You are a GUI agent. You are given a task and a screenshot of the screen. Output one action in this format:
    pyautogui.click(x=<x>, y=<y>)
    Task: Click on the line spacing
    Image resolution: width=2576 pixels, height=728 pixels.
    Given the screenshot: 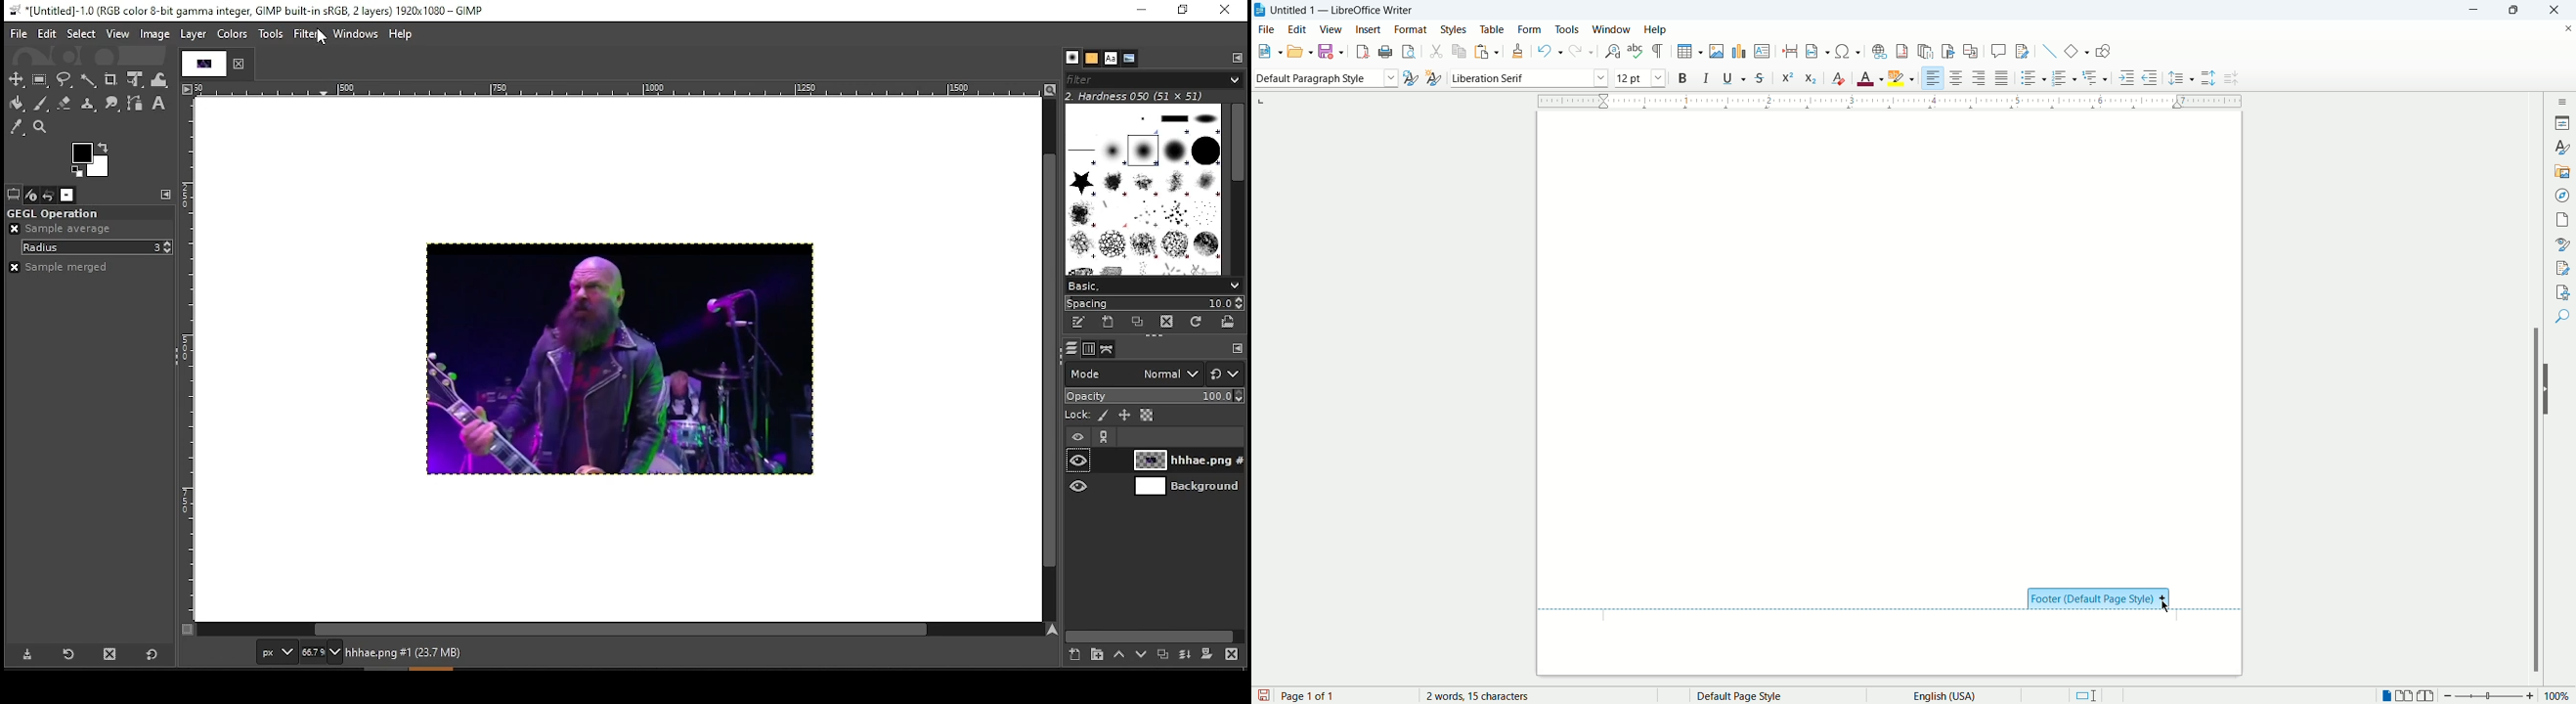 What is the action you would take?
    pyautogui.click(x=2182, y=79)
    